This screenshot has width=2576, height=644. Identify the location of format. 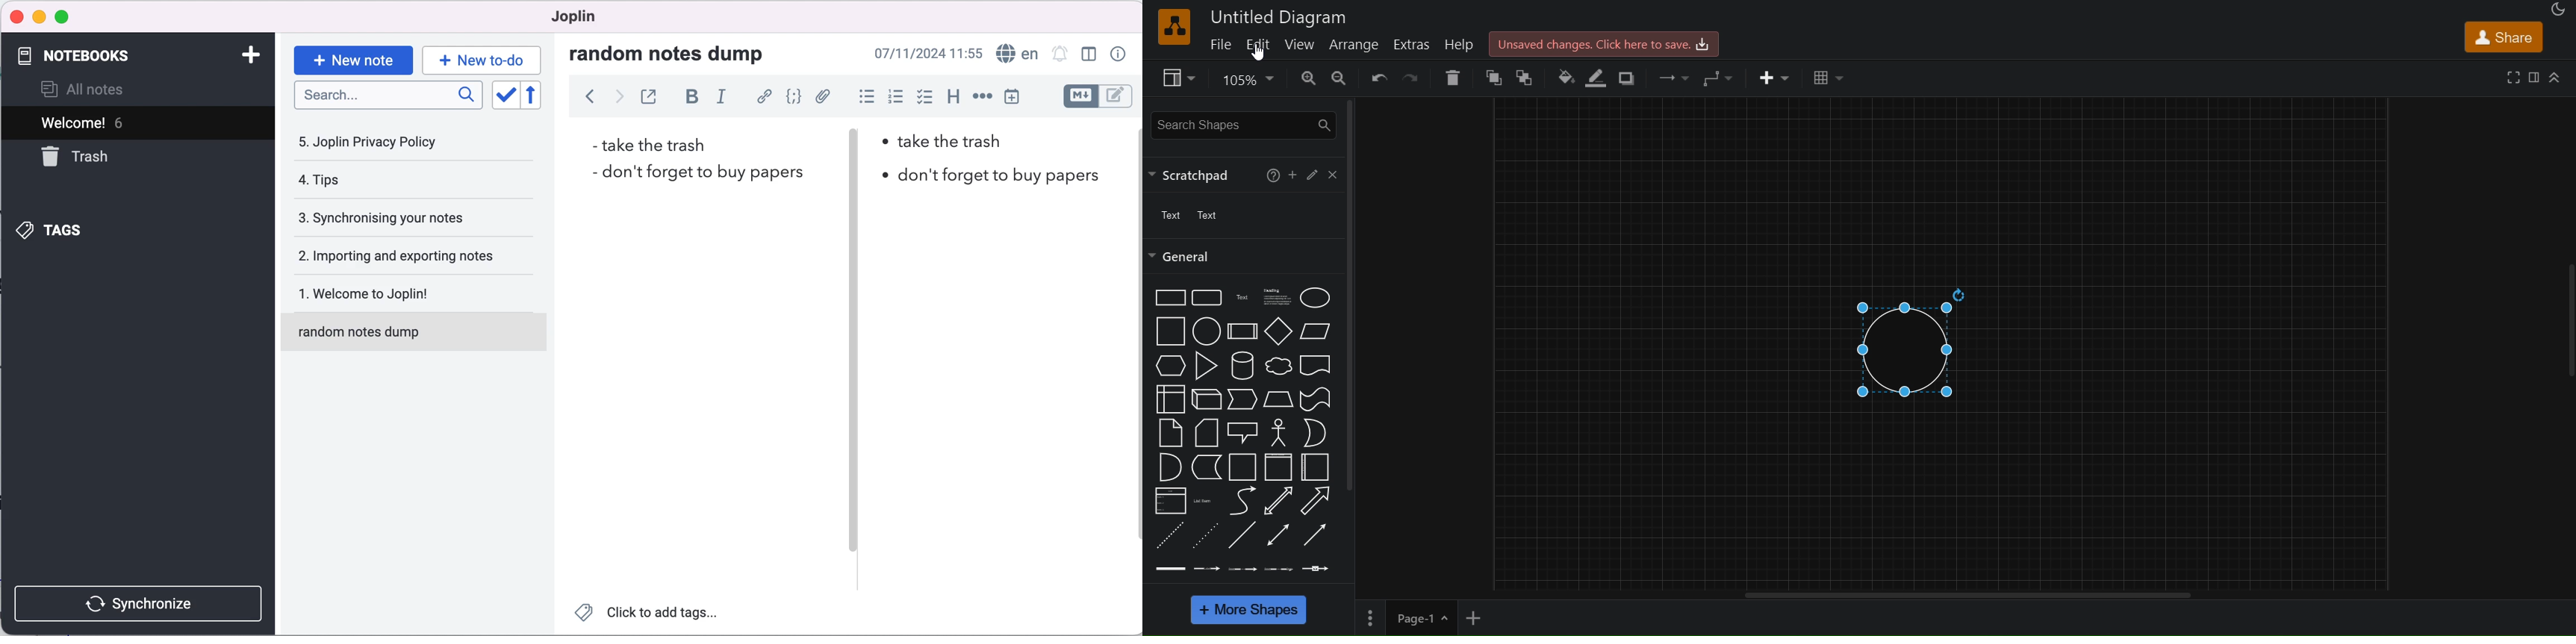
(2533, 76).